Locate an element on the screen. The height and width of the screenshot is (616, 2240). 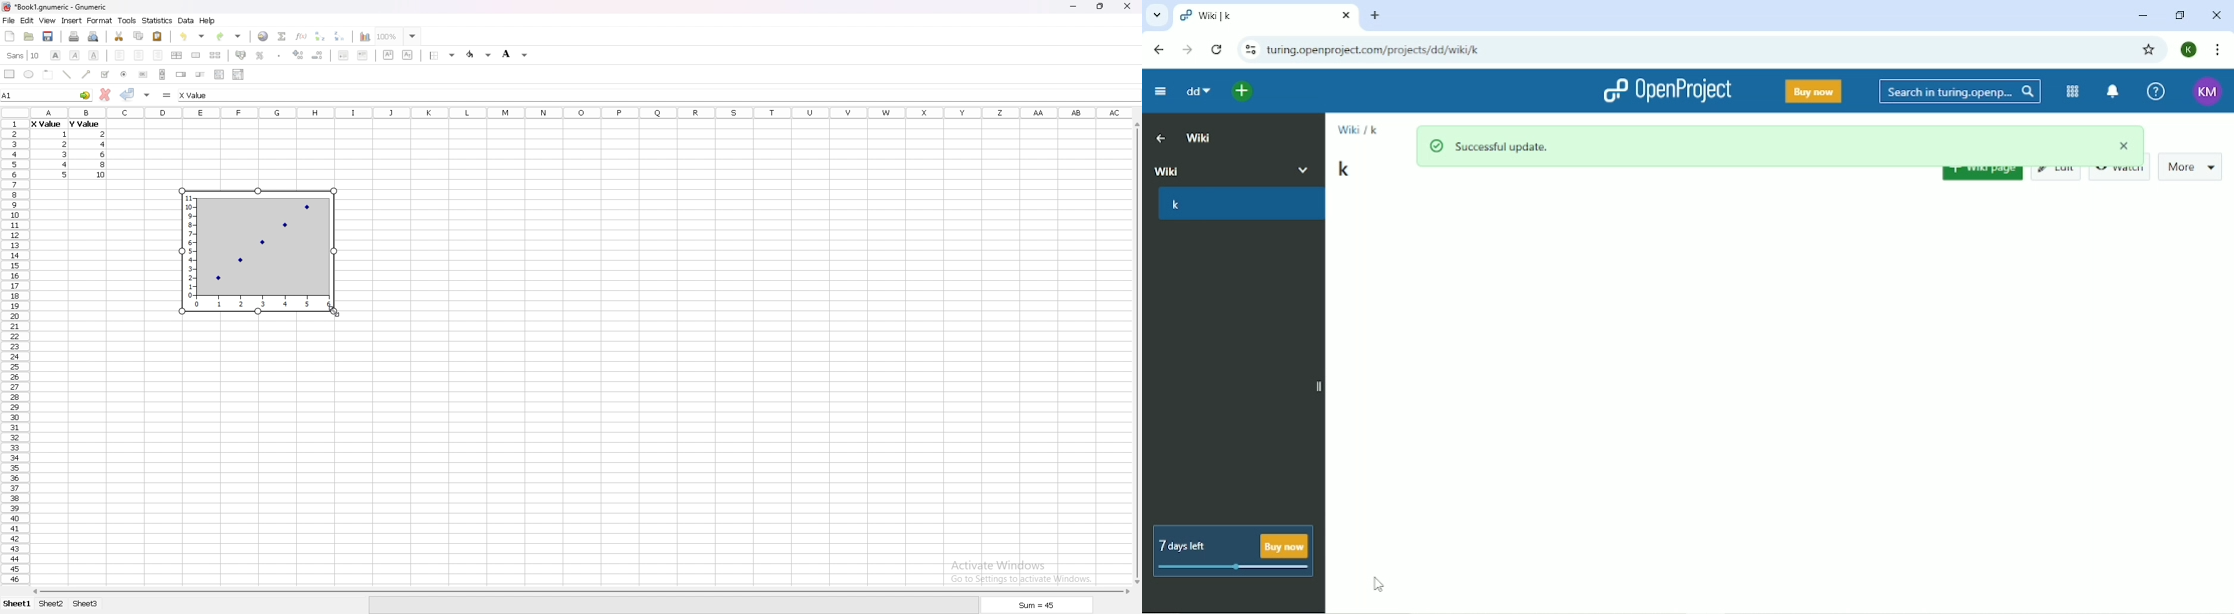
chart is located at coordinates (362, 37).